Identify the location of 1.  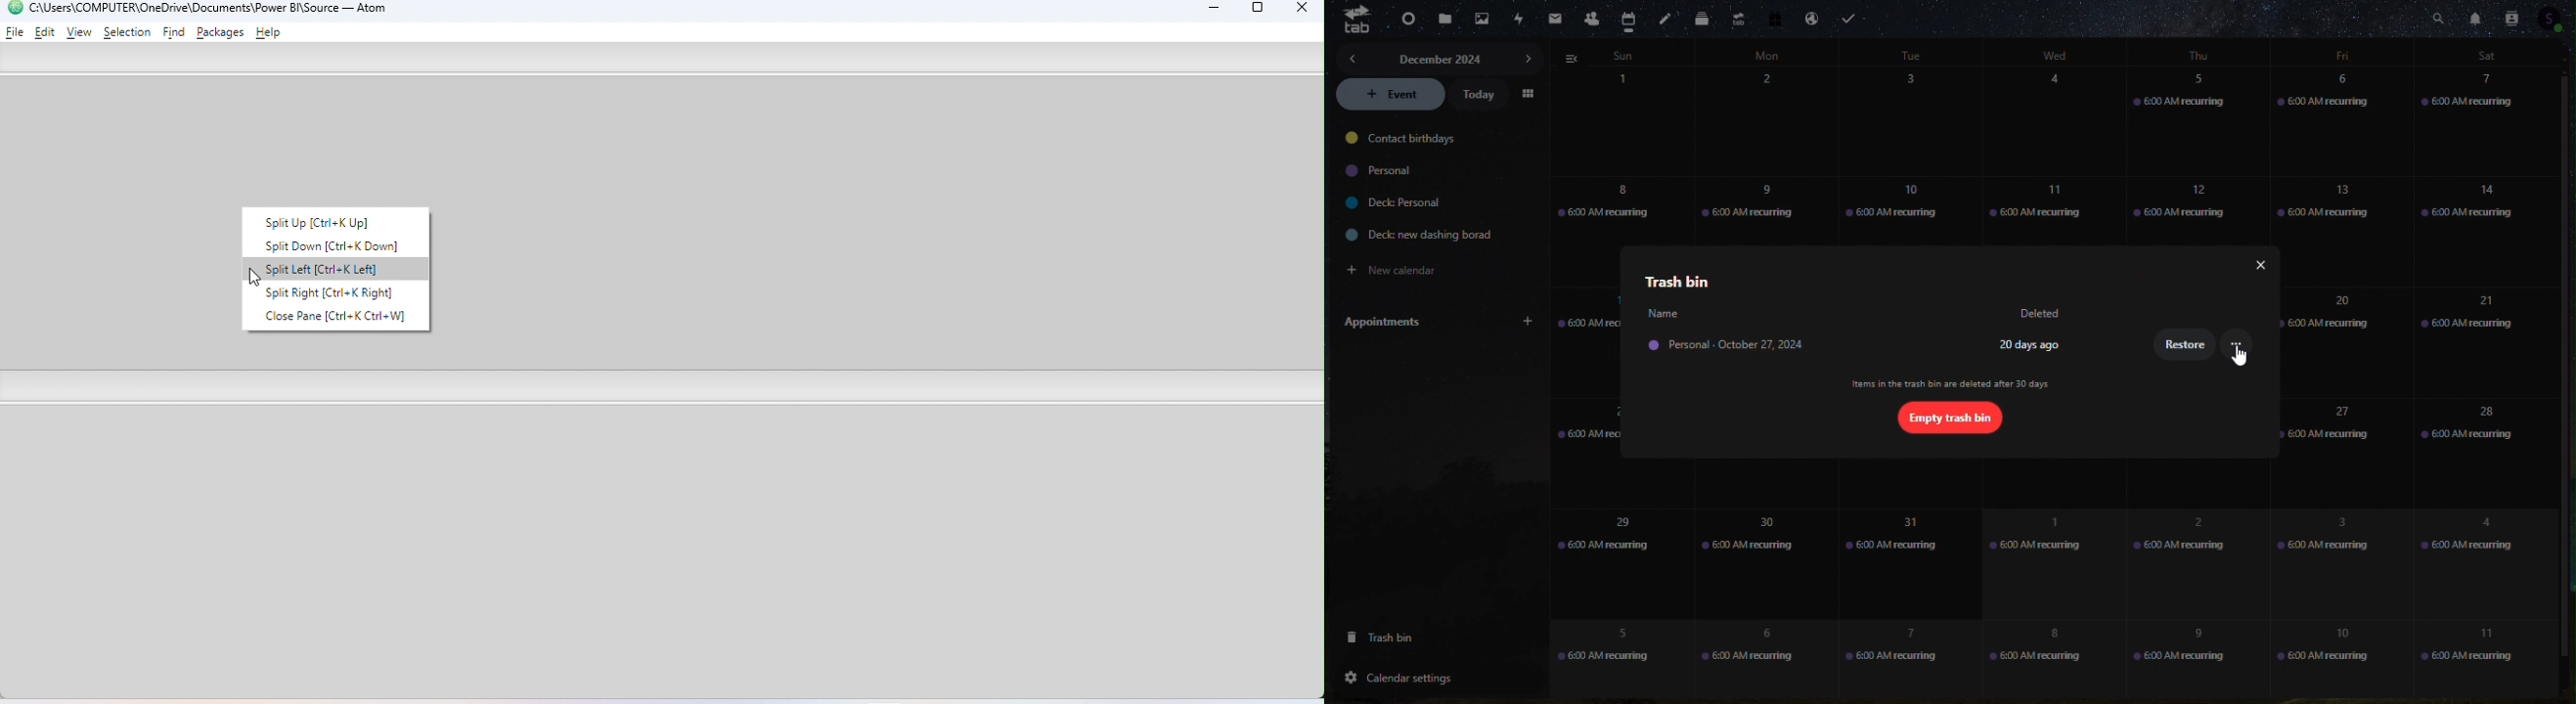
(2041, 558).